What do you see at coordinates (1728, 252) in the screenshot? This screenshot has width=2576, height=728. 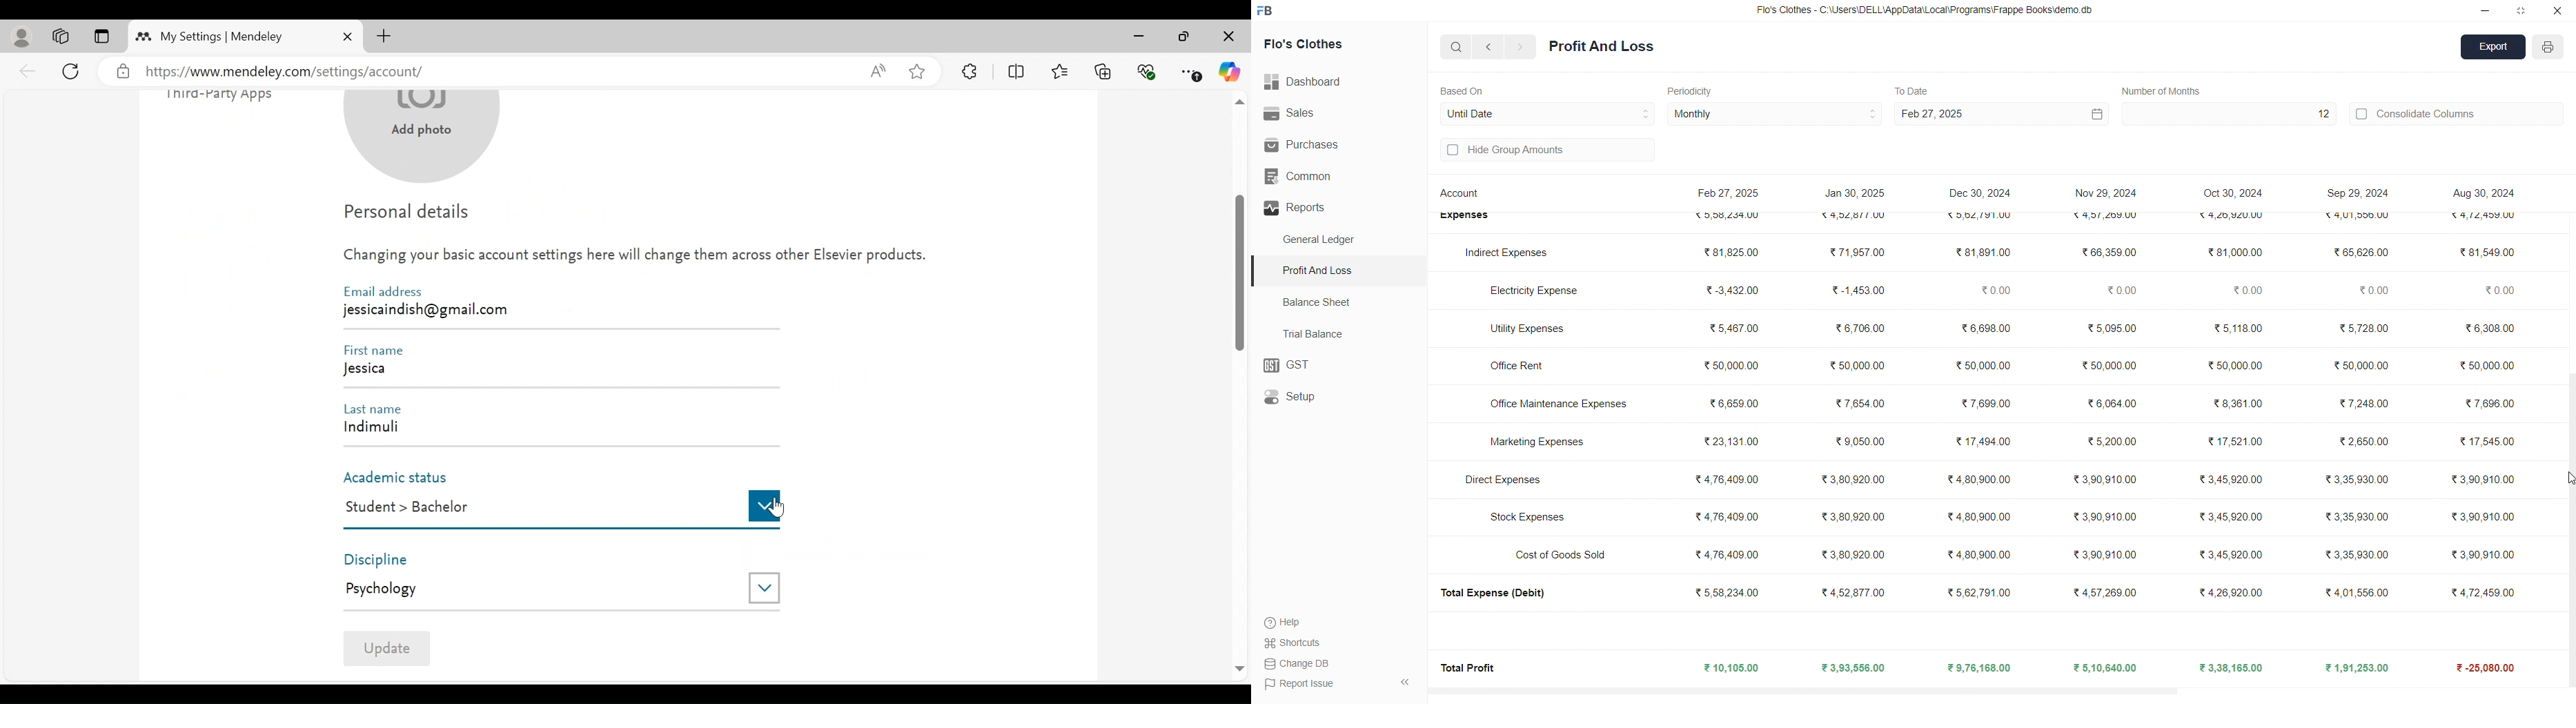 I see `₹ 81,825.00` at bounding box center [1728, 252].